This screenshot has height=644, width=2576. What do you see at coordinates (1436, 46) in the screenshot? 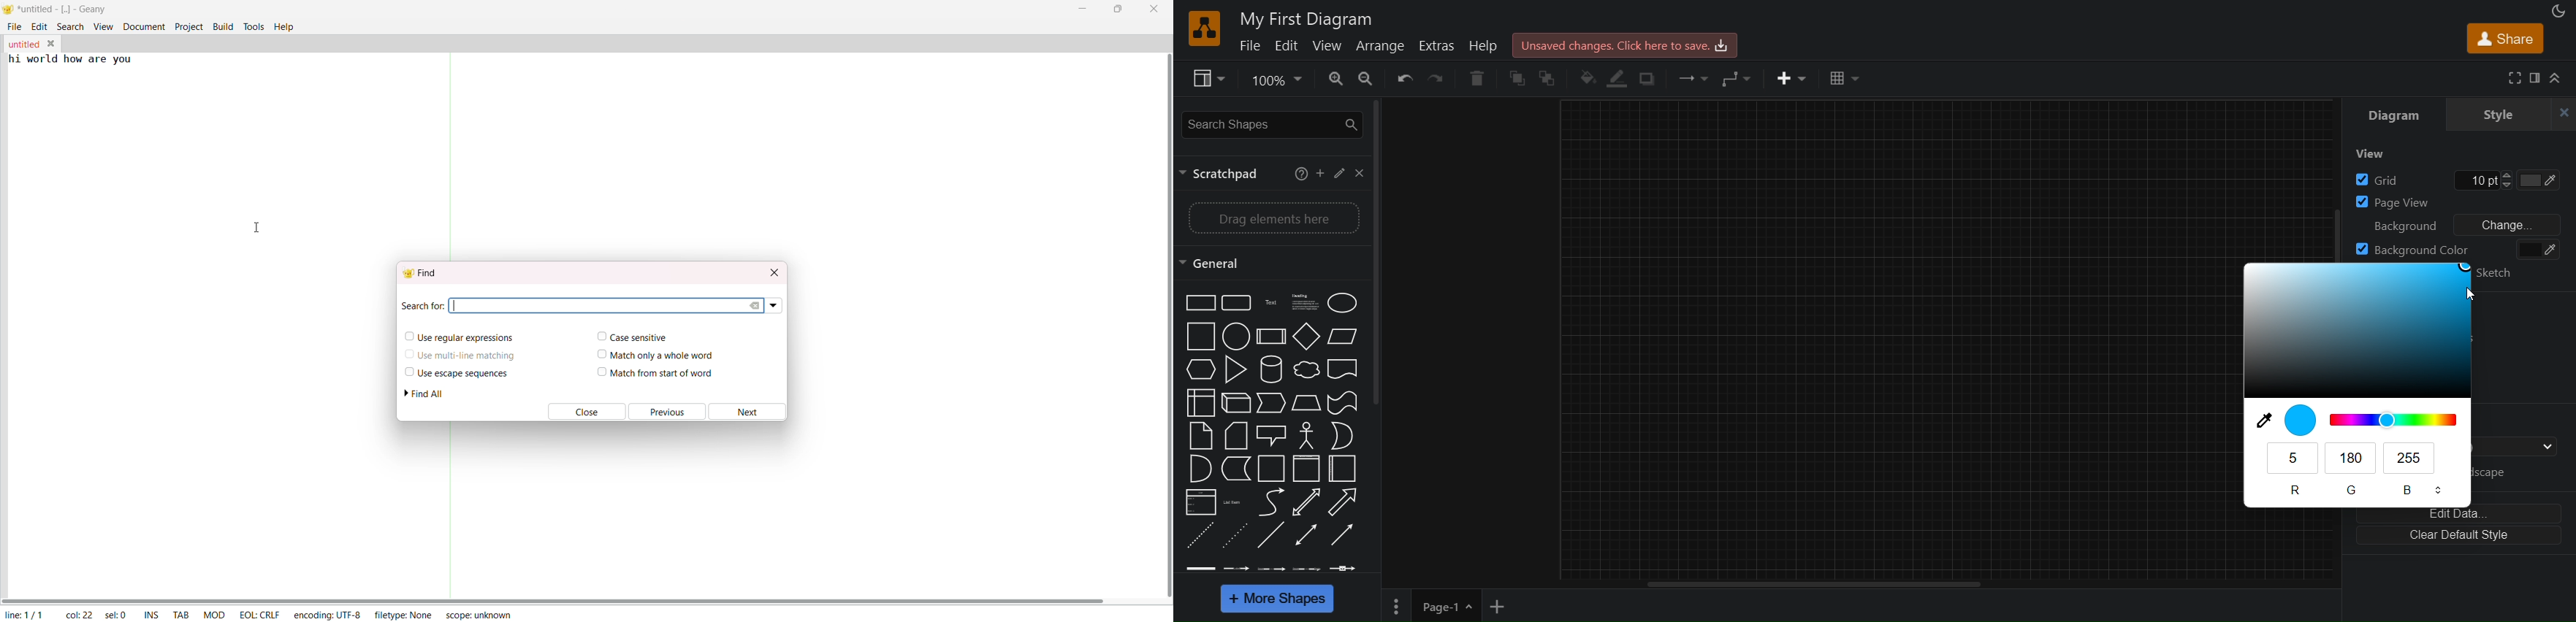
I see `extras` at bounding box center [1436, 46].